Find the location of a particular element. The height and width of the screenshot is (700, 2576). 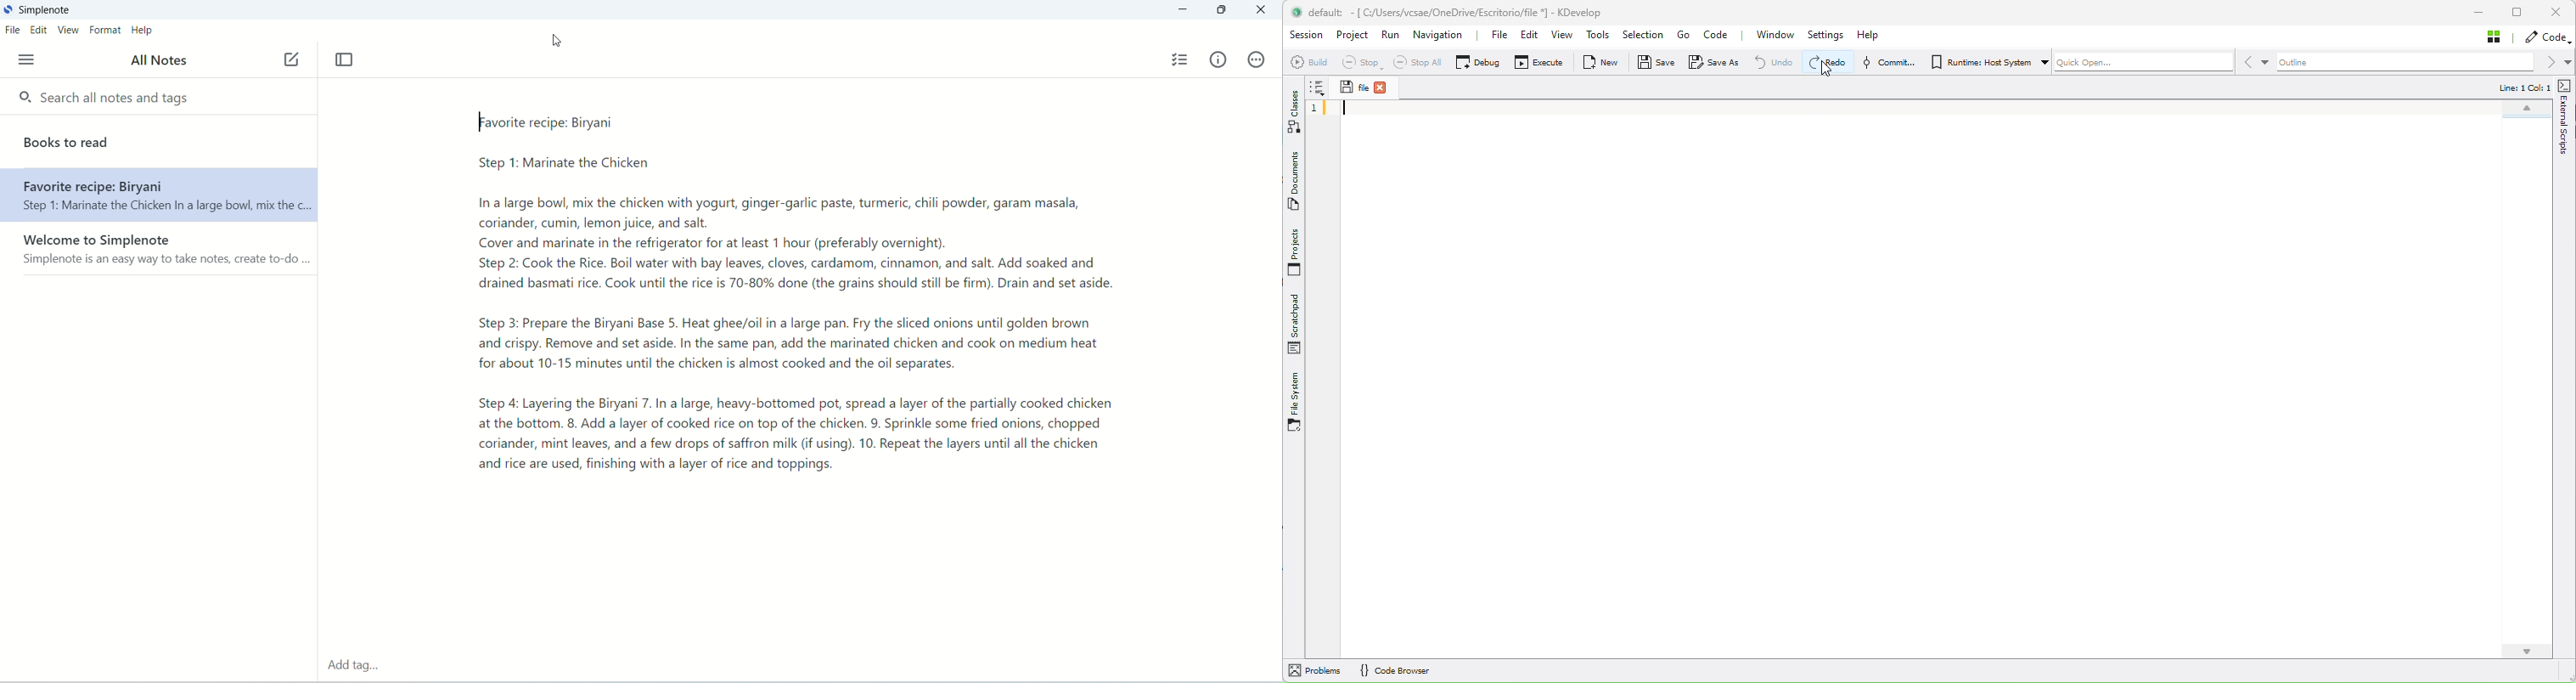

all notes is located at coordinates (159, 59).